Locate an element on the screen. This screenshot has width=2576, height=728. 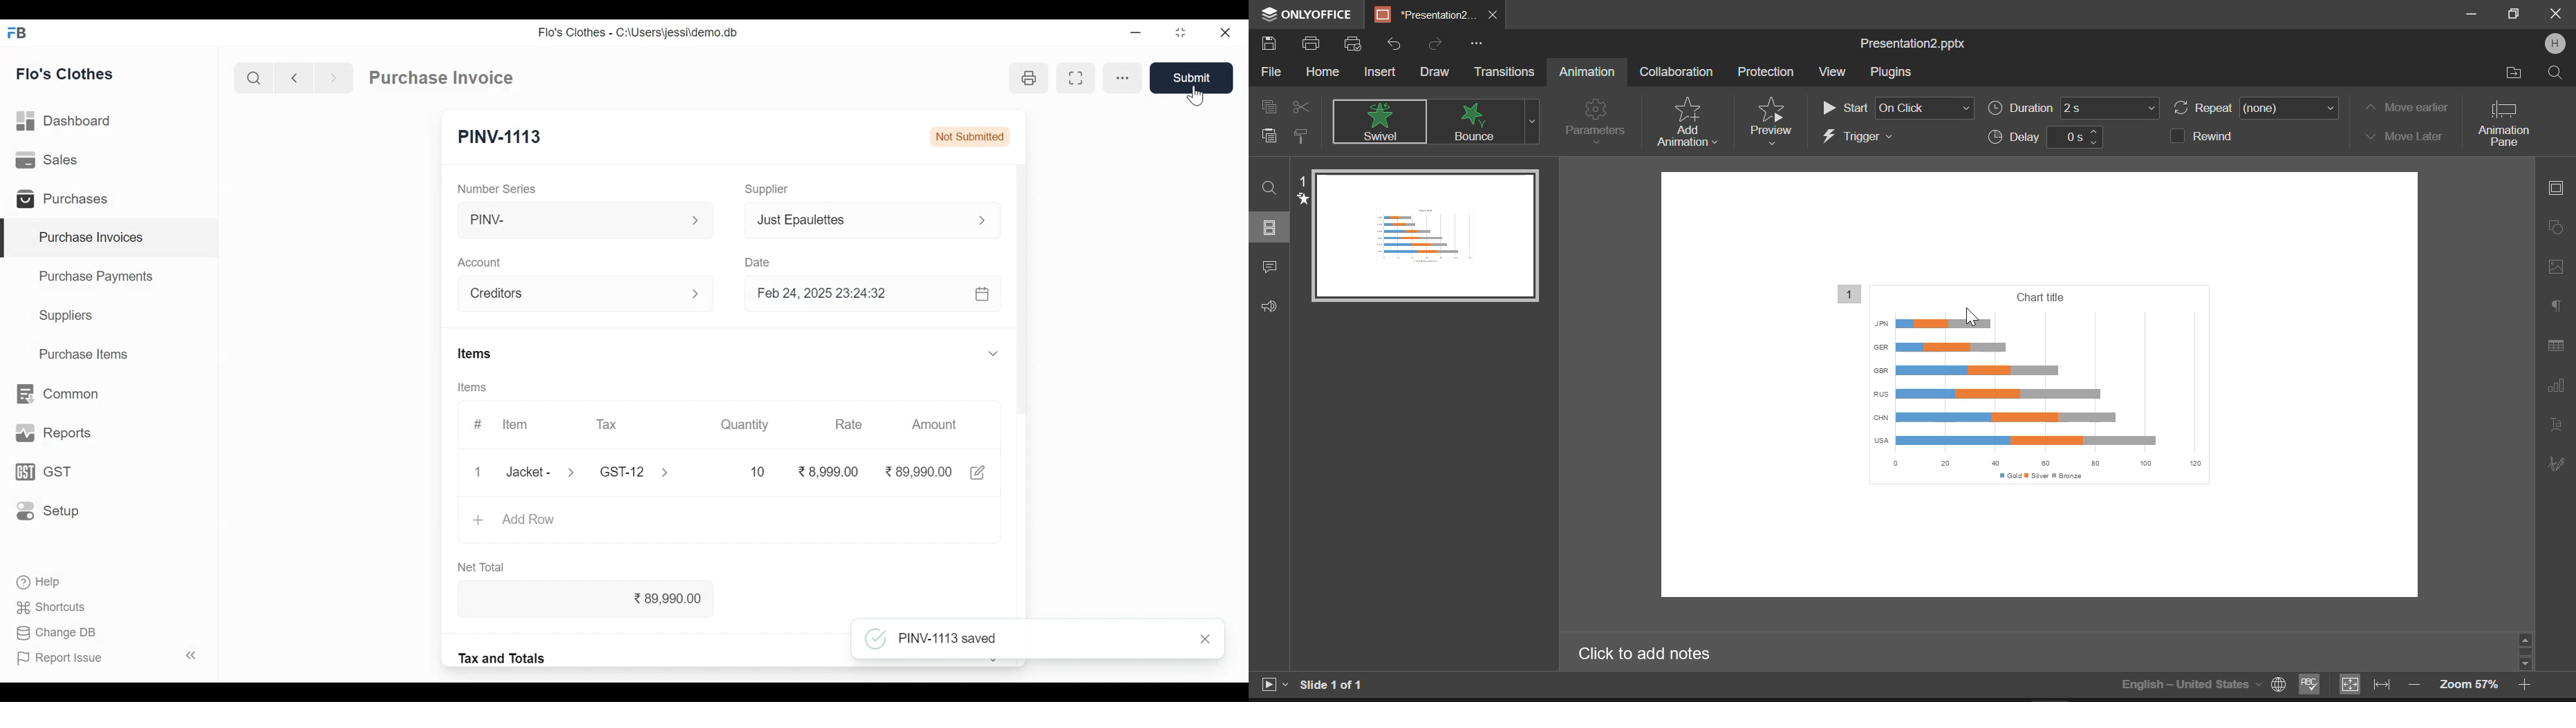
Scroll Bar is located at coordinates (2526, 651).